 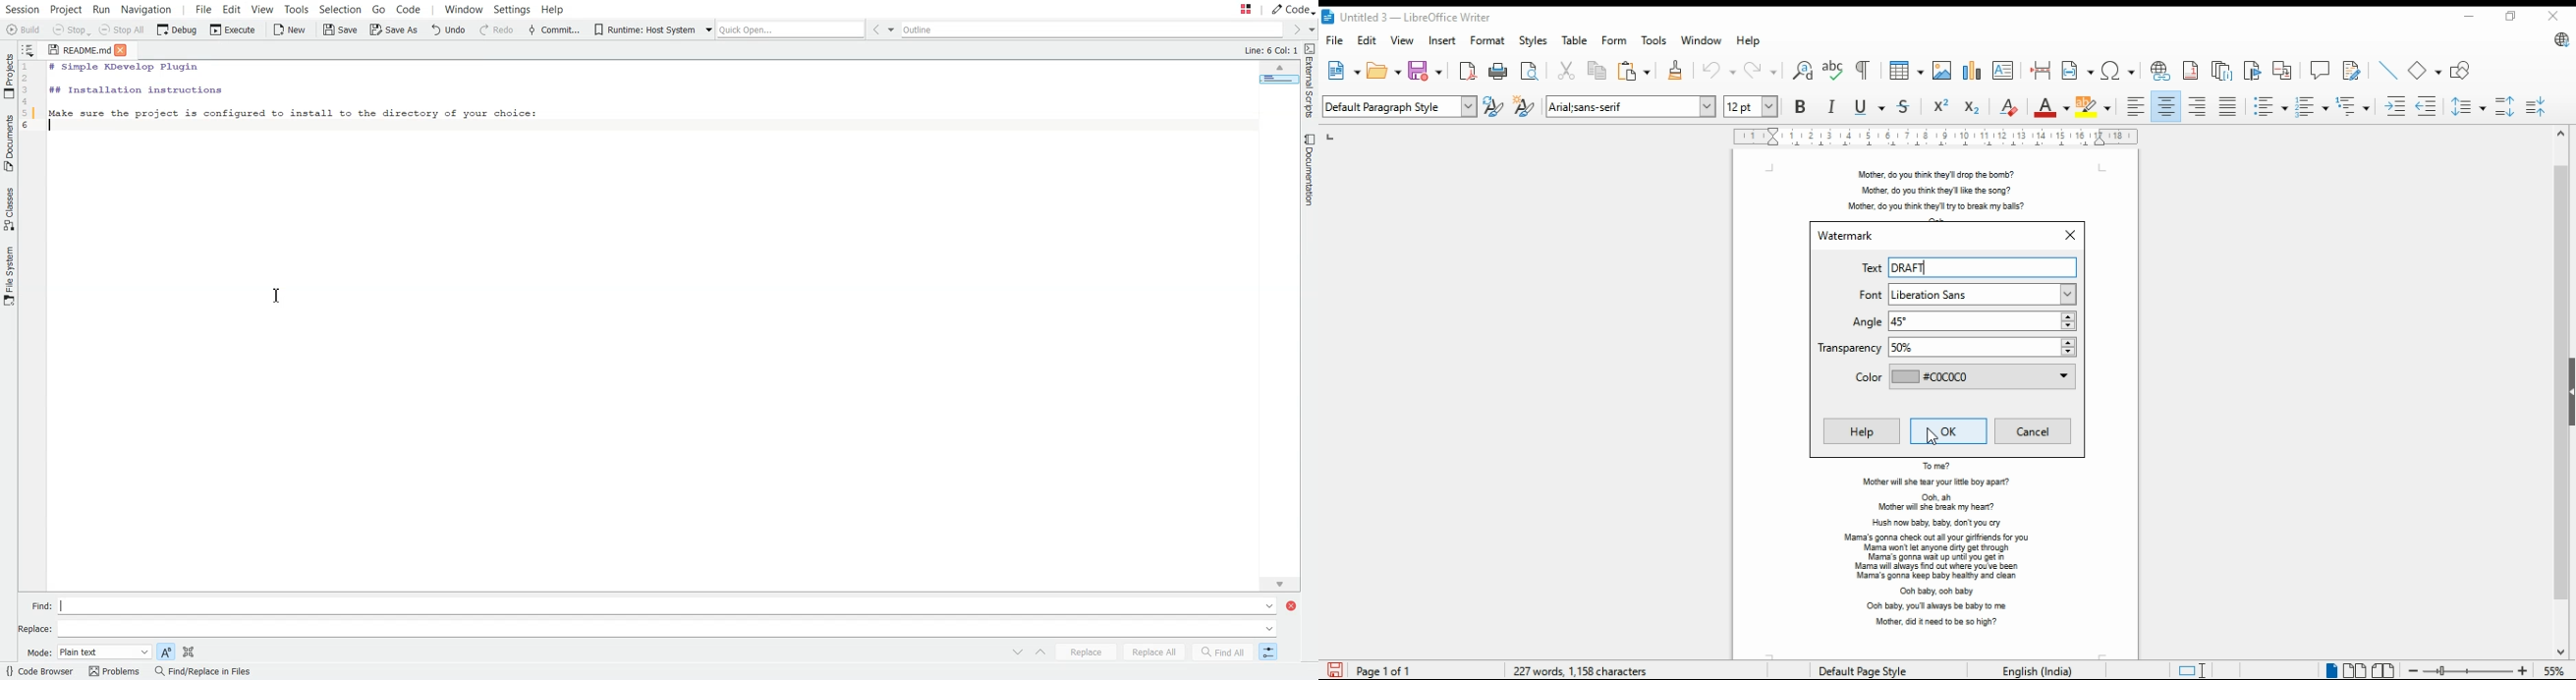 What do you see at coordinates (2389, 71) in the screenshot?
I see `insert line` at bounding box center [2389, 71].